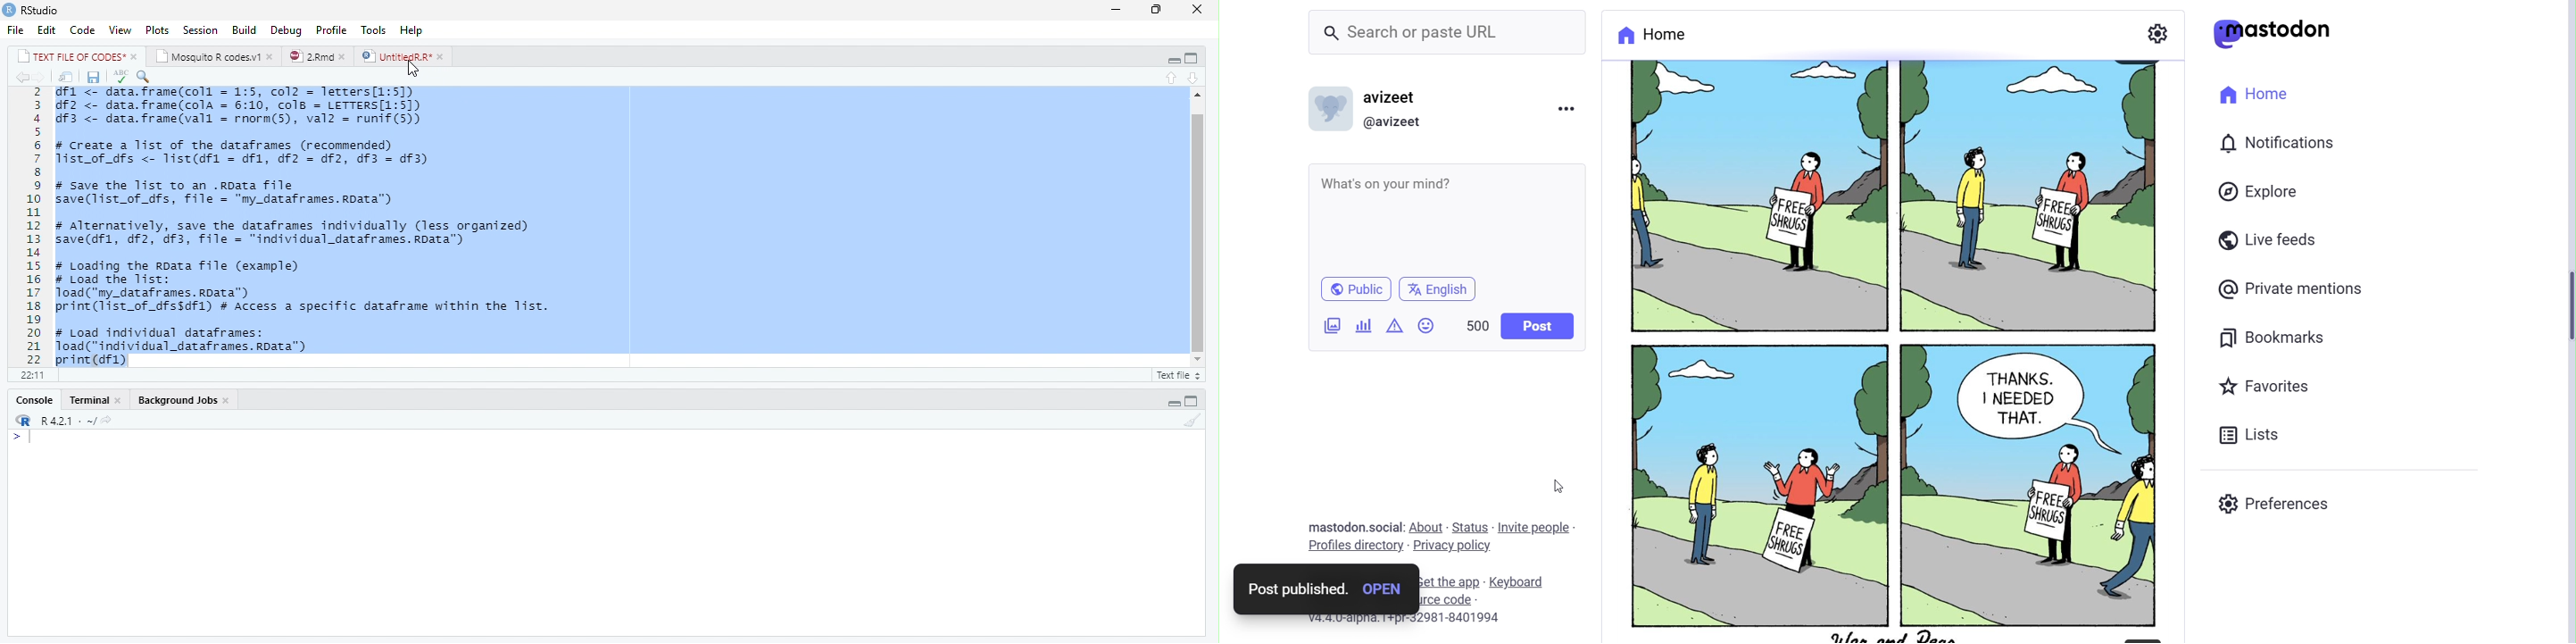 Image resolution: width=2576 pixels, height=644 pixels. What do you see at coordinates (66, 78) in the screenshot?
I see `Open in new window` at bounding box center [66, 78].